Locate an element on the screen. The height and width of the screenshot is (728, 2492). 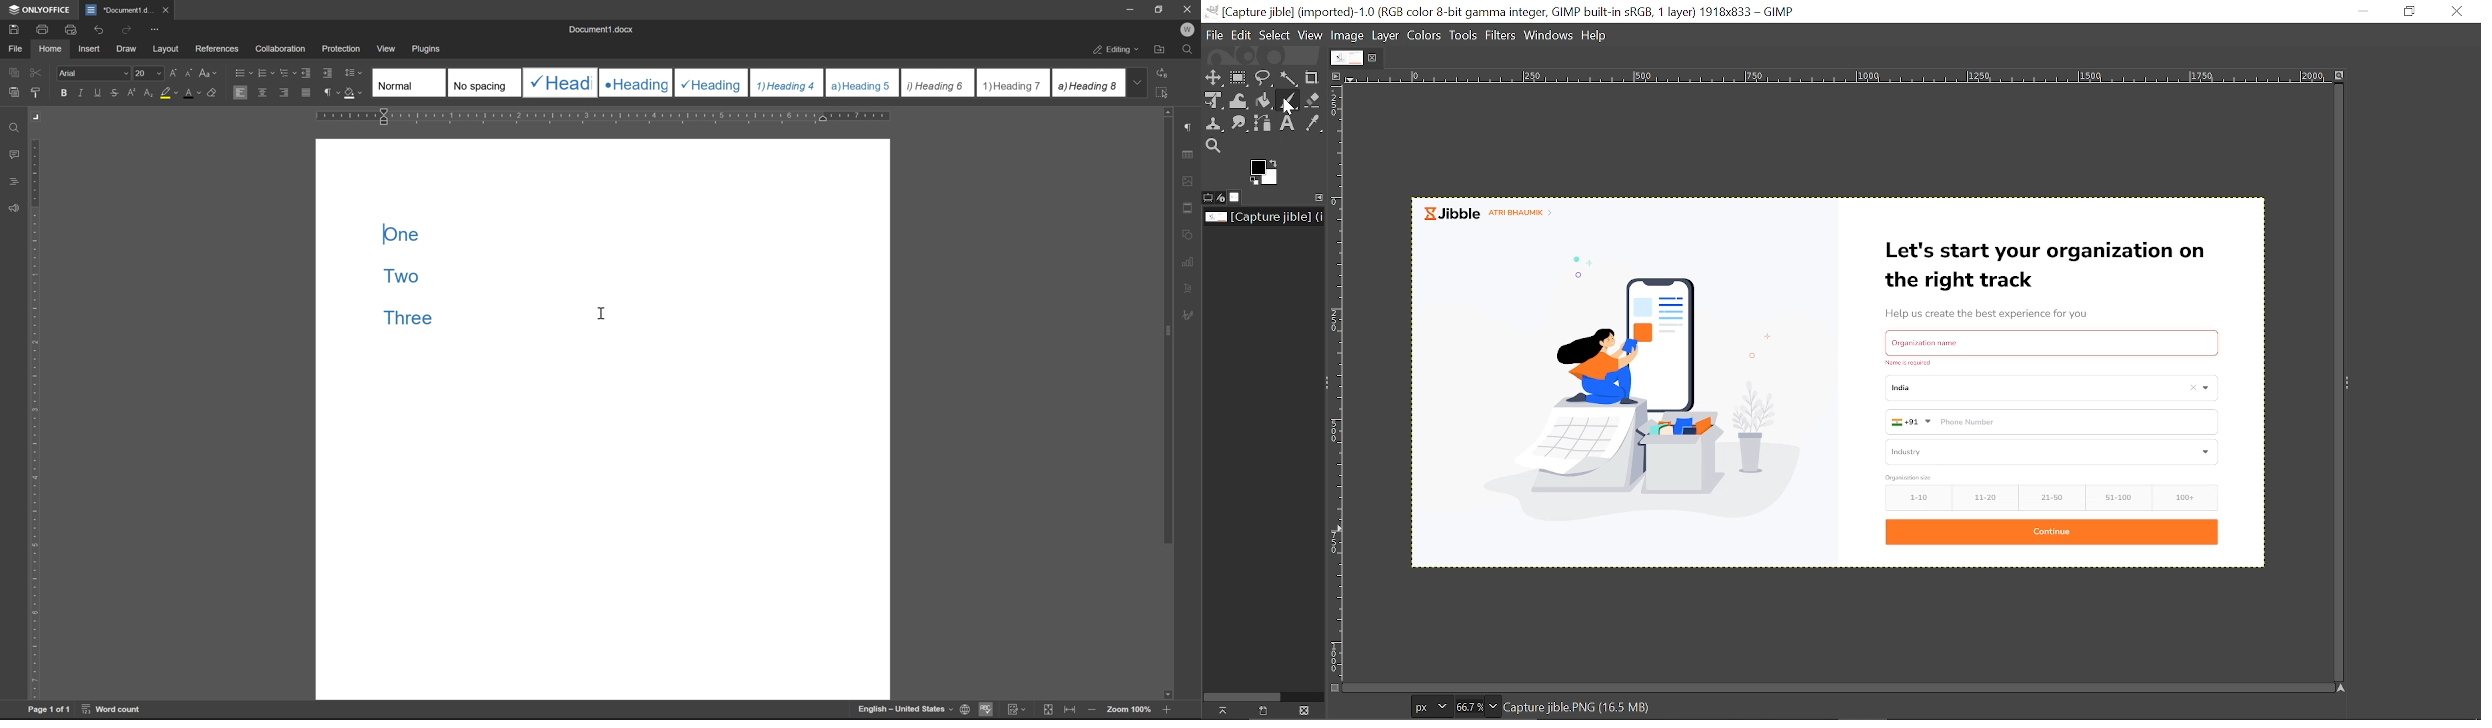
Line spacing is located at coordinates (358, 73).